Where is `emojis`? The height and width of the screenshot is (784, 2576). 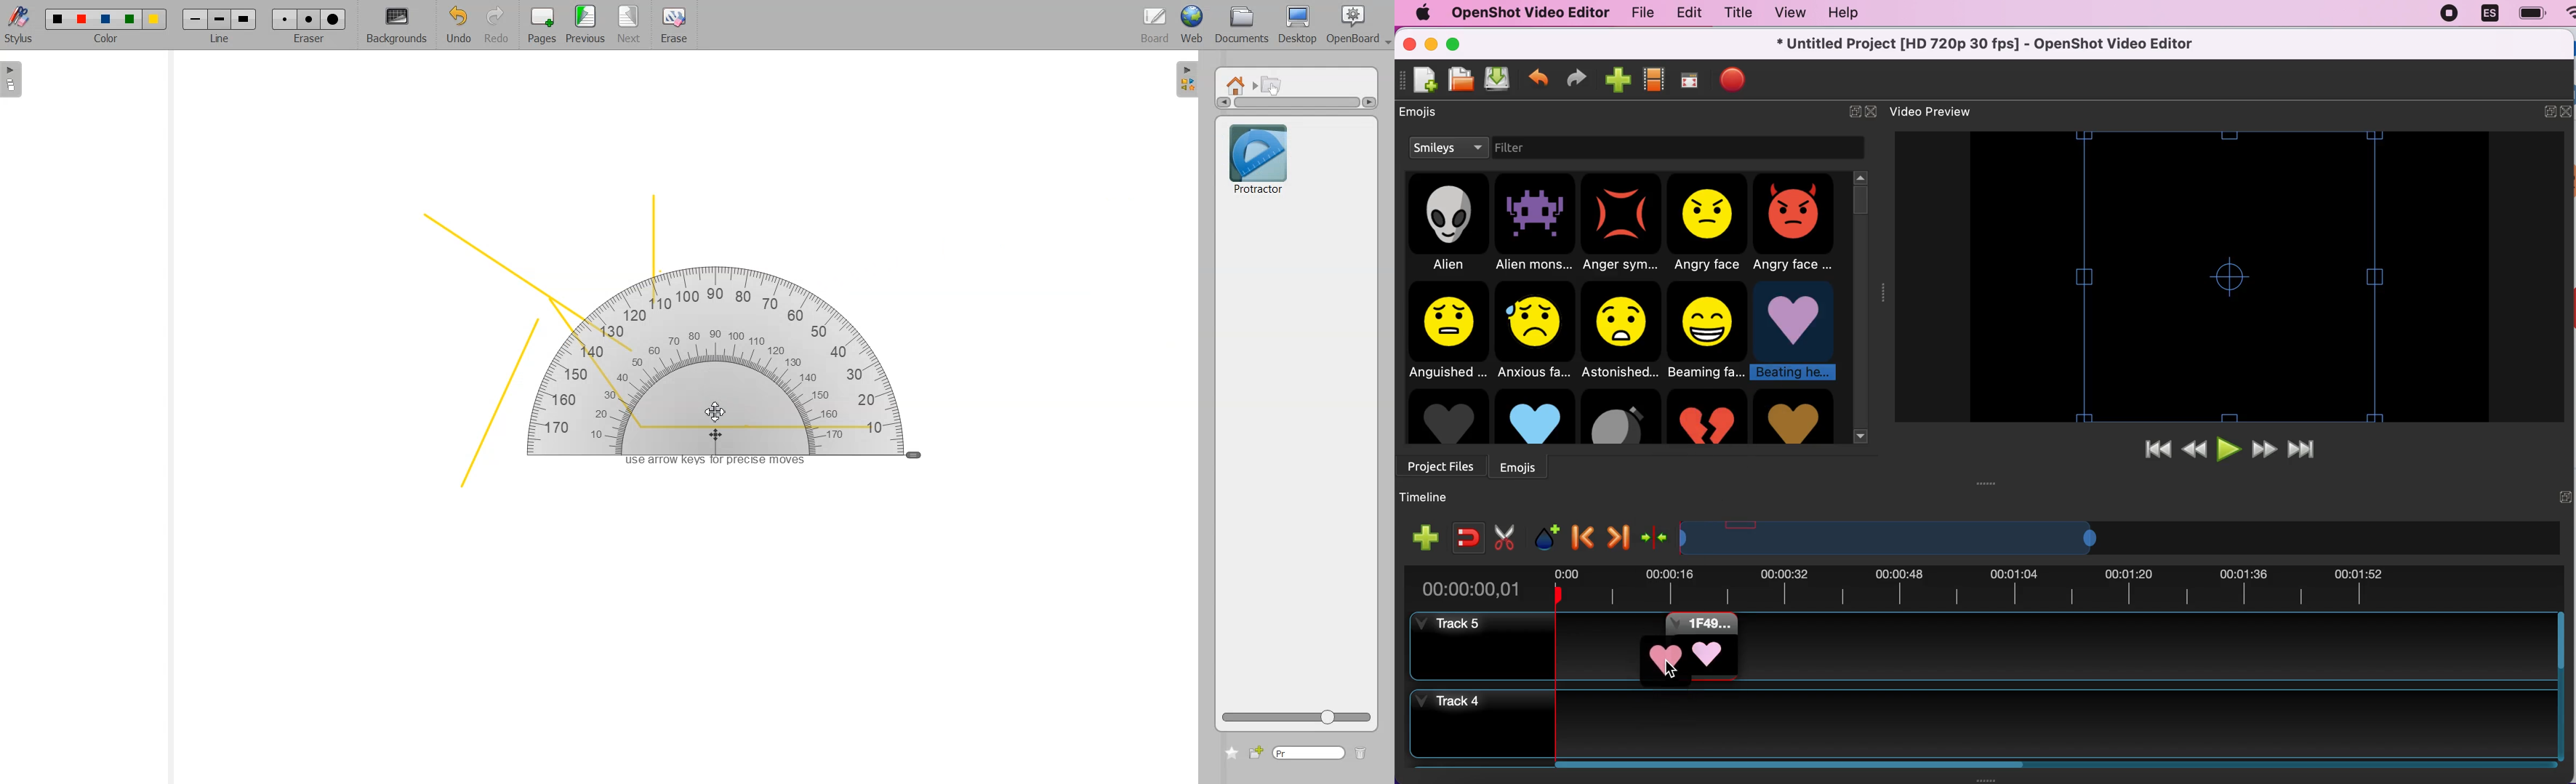
emojis is located at coordinates (1428, 115).